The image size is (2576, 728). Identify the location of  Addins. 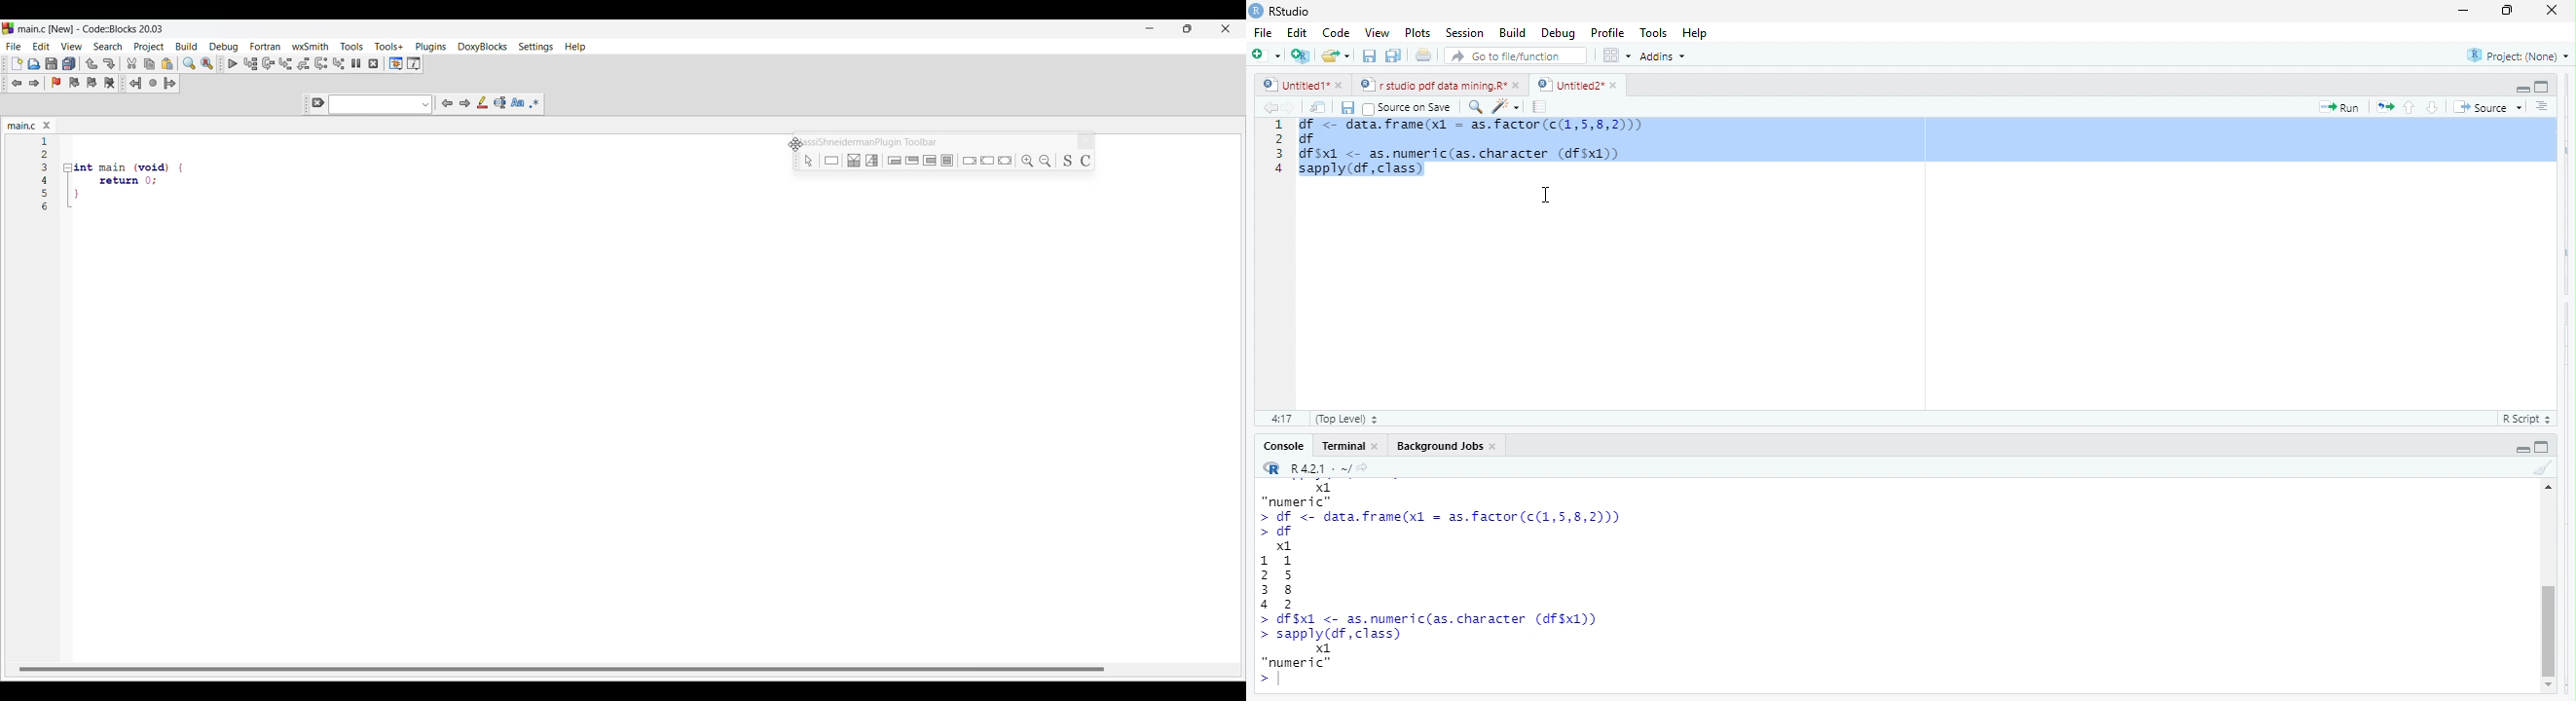
(1667, 56).